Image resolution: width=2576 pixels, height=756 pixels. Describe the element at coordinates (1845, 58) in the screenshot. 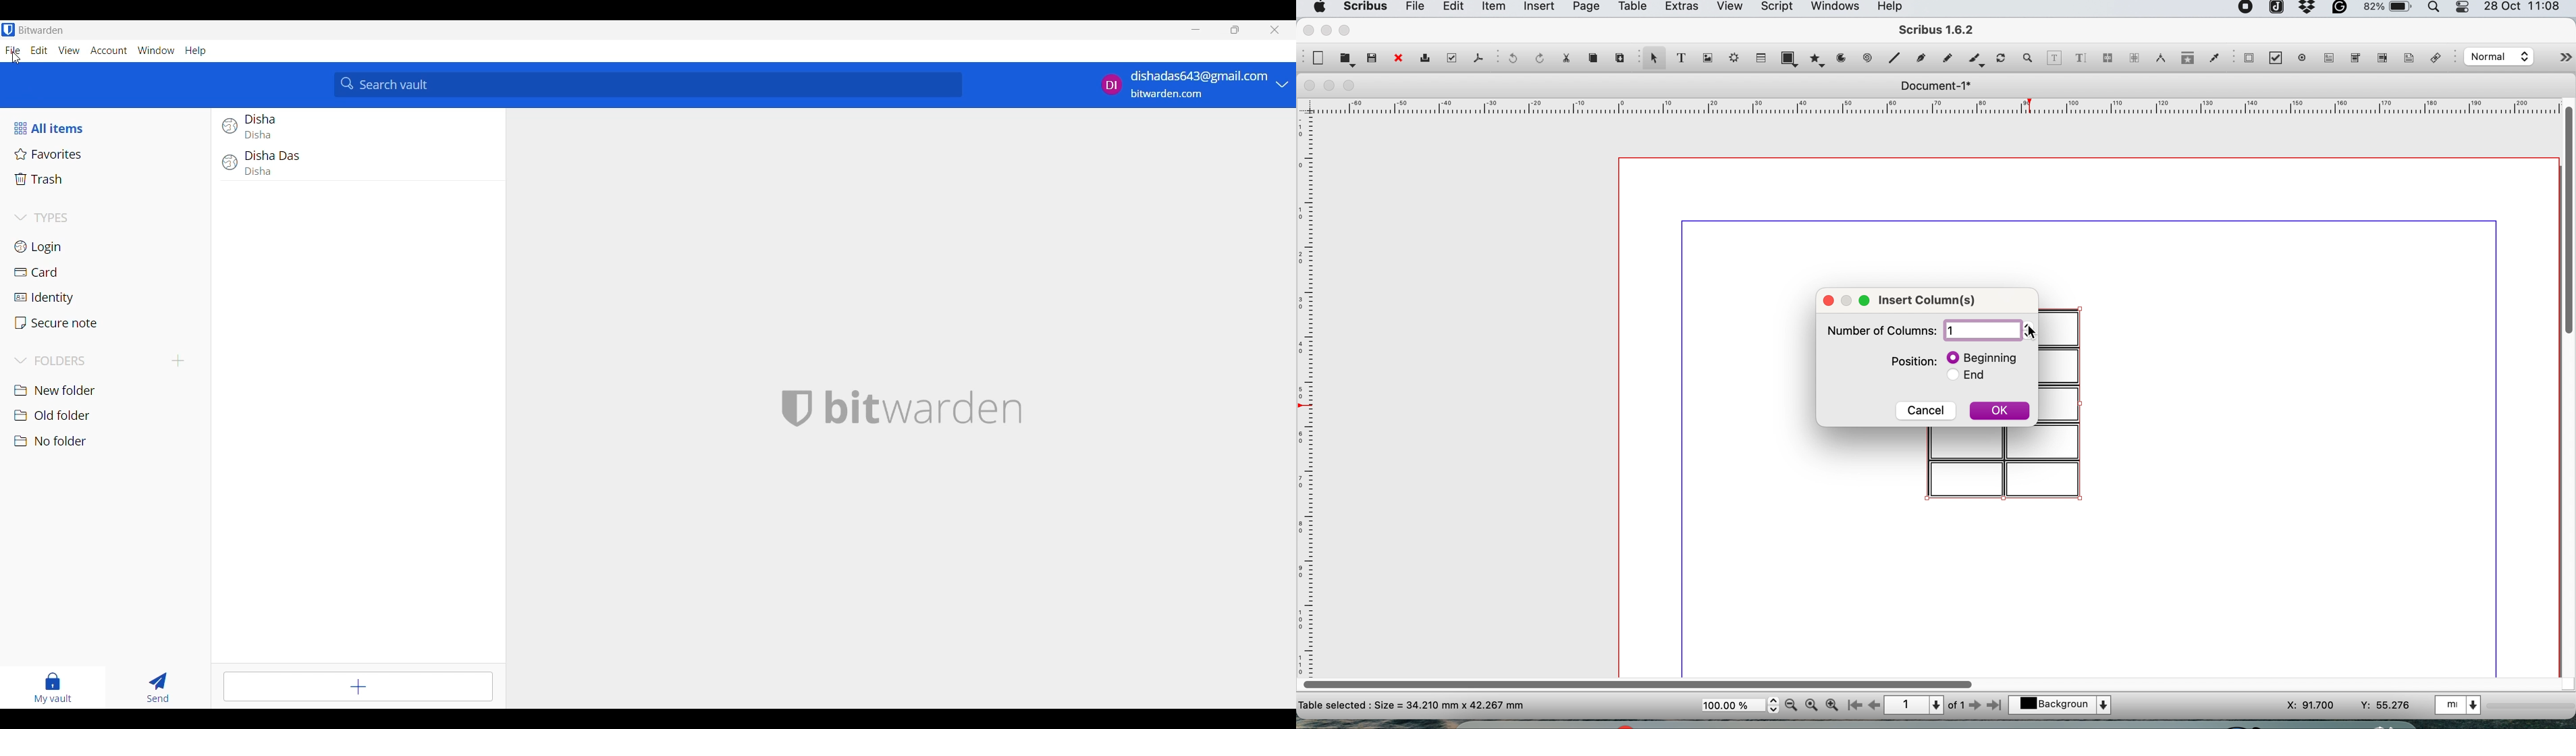

I see `arc` at that location.